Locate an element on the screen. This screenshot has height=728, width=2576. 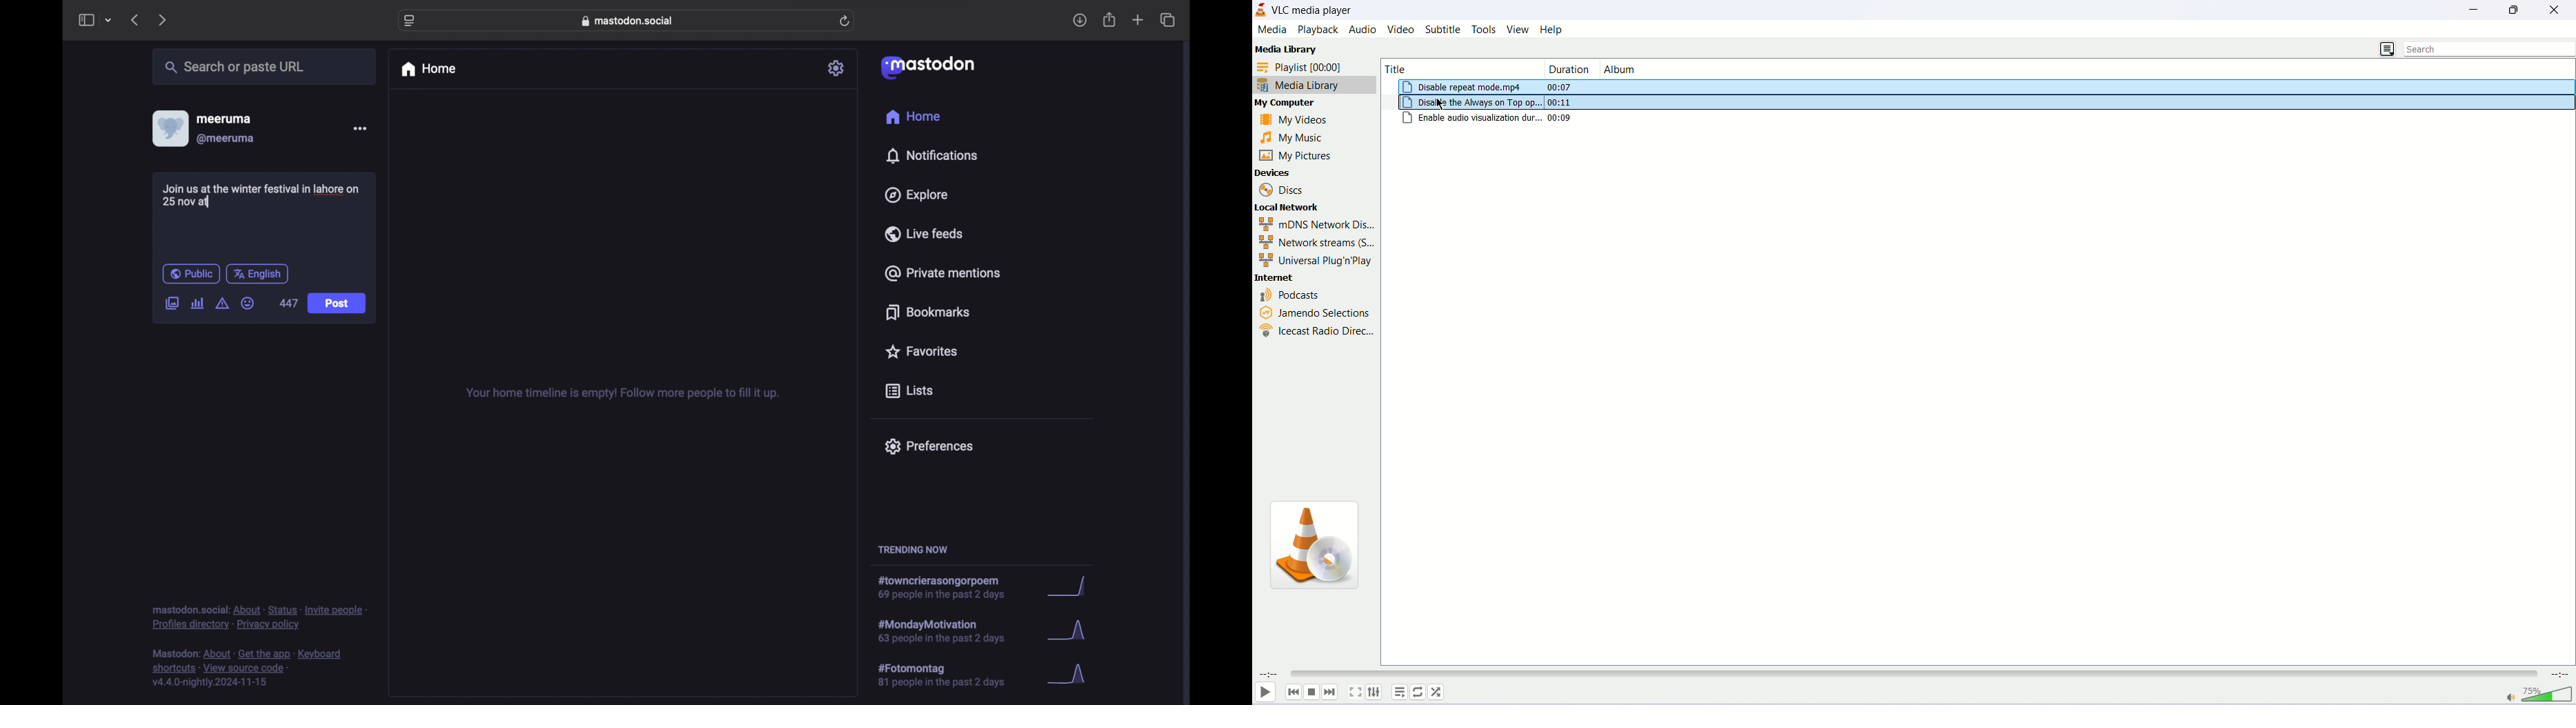
Disable repeat mode.mp4 is located at coordinates (1464, 87).